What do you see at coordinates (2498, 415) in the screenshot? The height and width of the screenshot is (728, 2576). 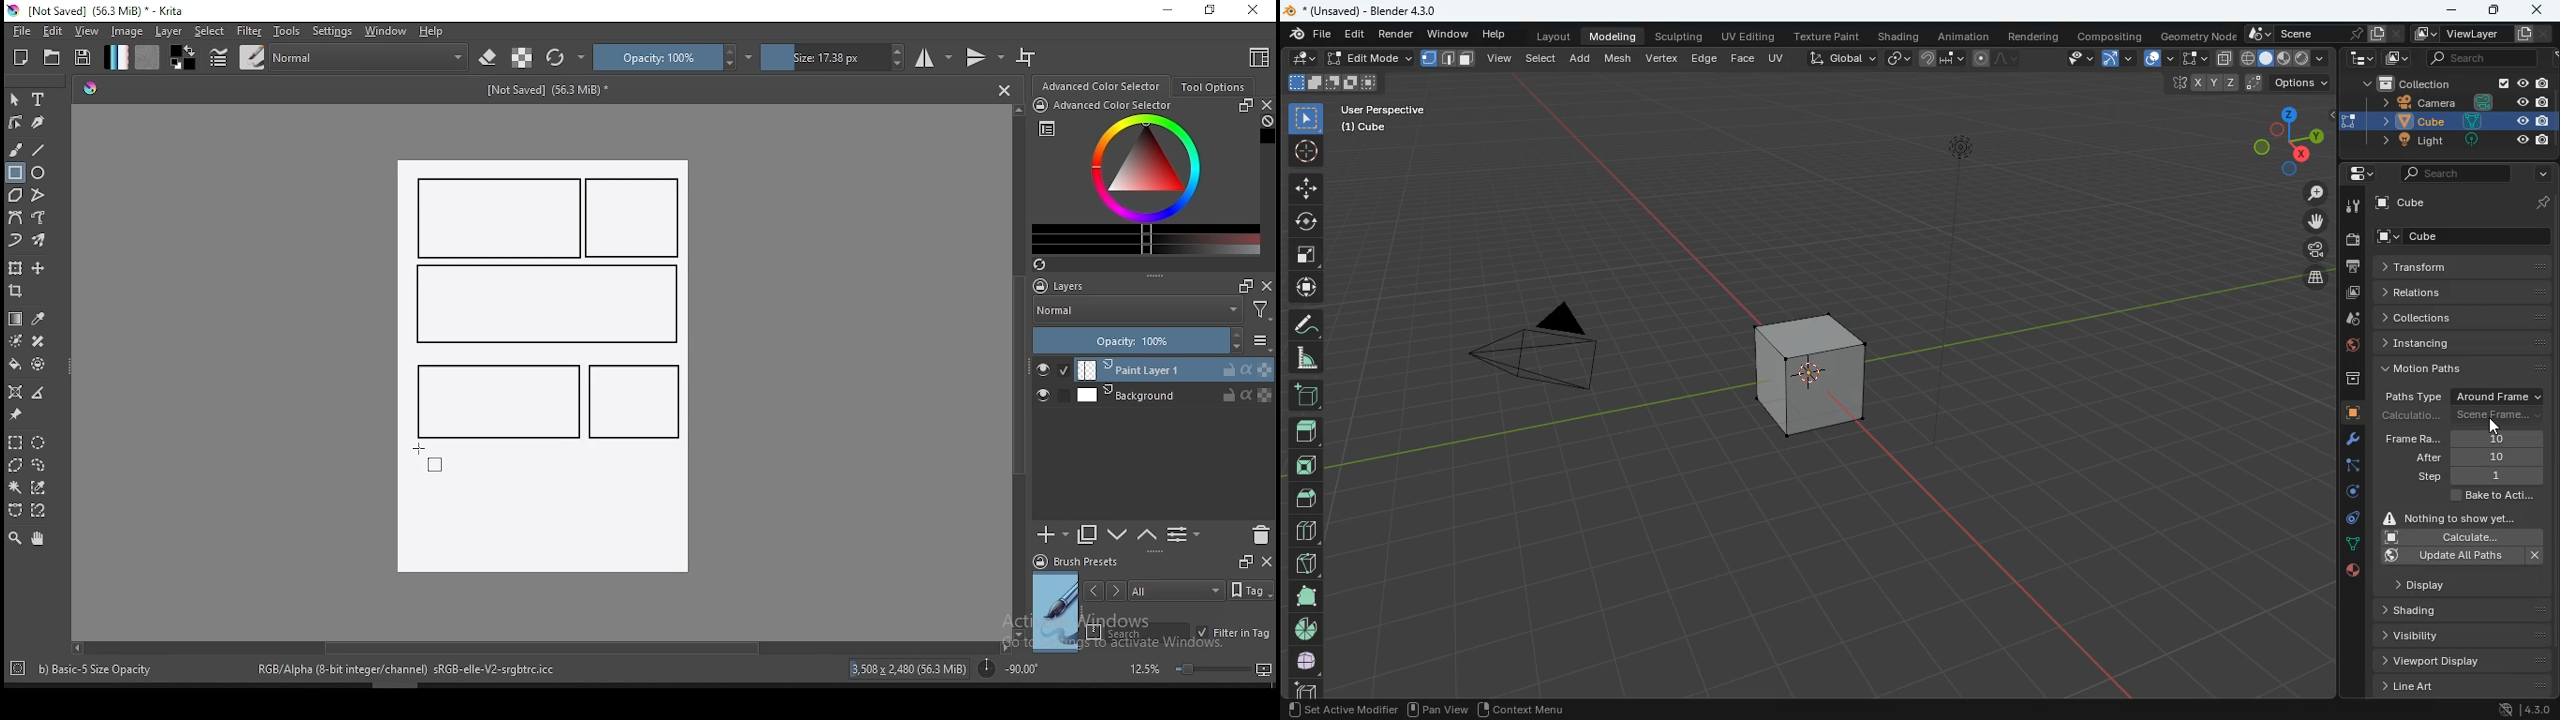 I see `Scene Frame...` at bounding box center [2498, 415].